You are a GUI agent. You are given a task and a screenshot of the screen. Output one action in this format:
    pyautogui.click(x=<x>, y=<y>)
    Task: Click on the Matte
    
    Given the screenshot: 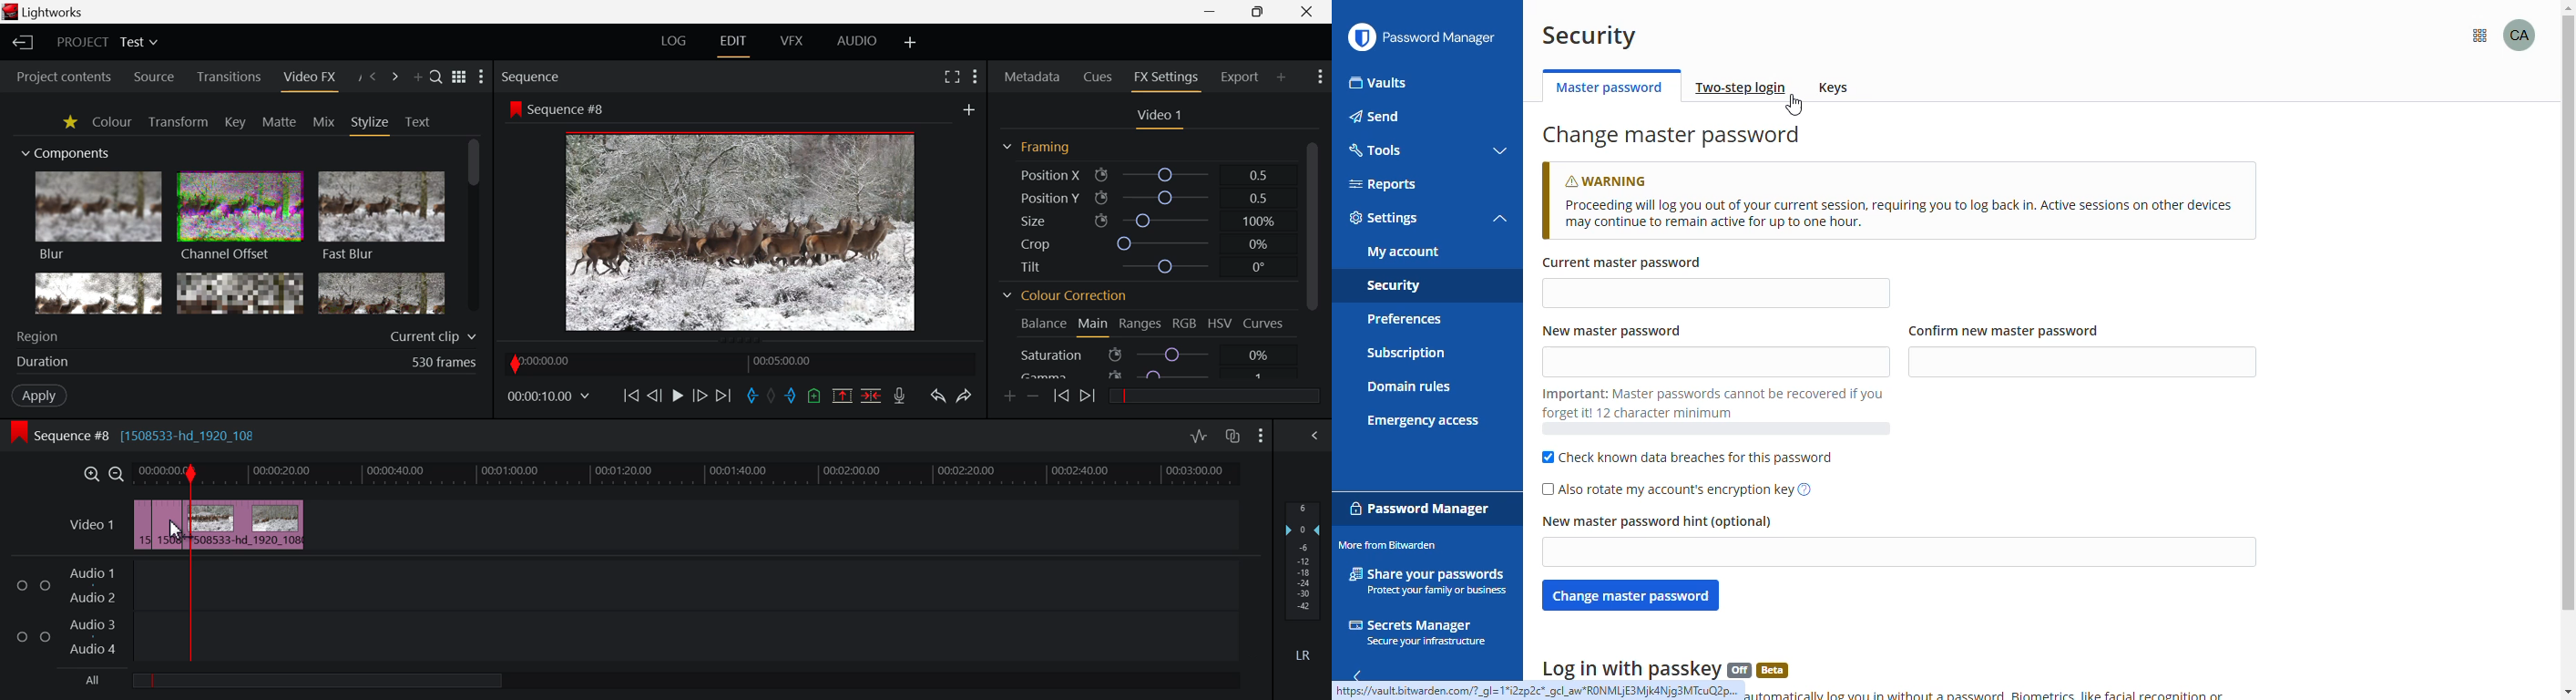 What is the action you would take?
    pyautogui.click(x=280, y=122)
    